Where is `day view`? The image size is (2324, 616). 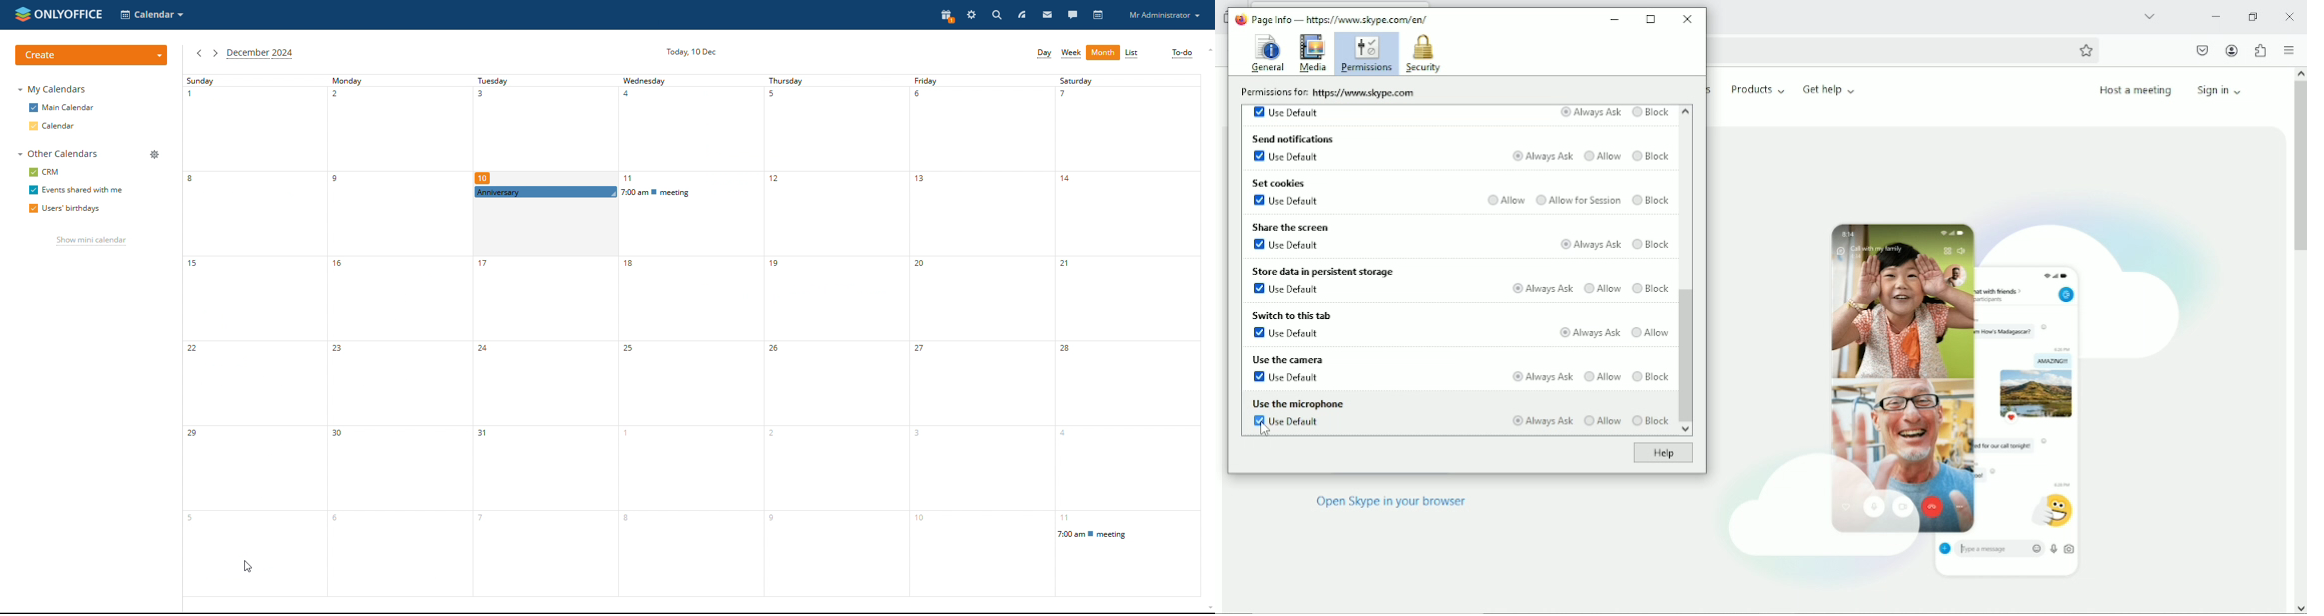
day view is located at coordinates (1044, 54).